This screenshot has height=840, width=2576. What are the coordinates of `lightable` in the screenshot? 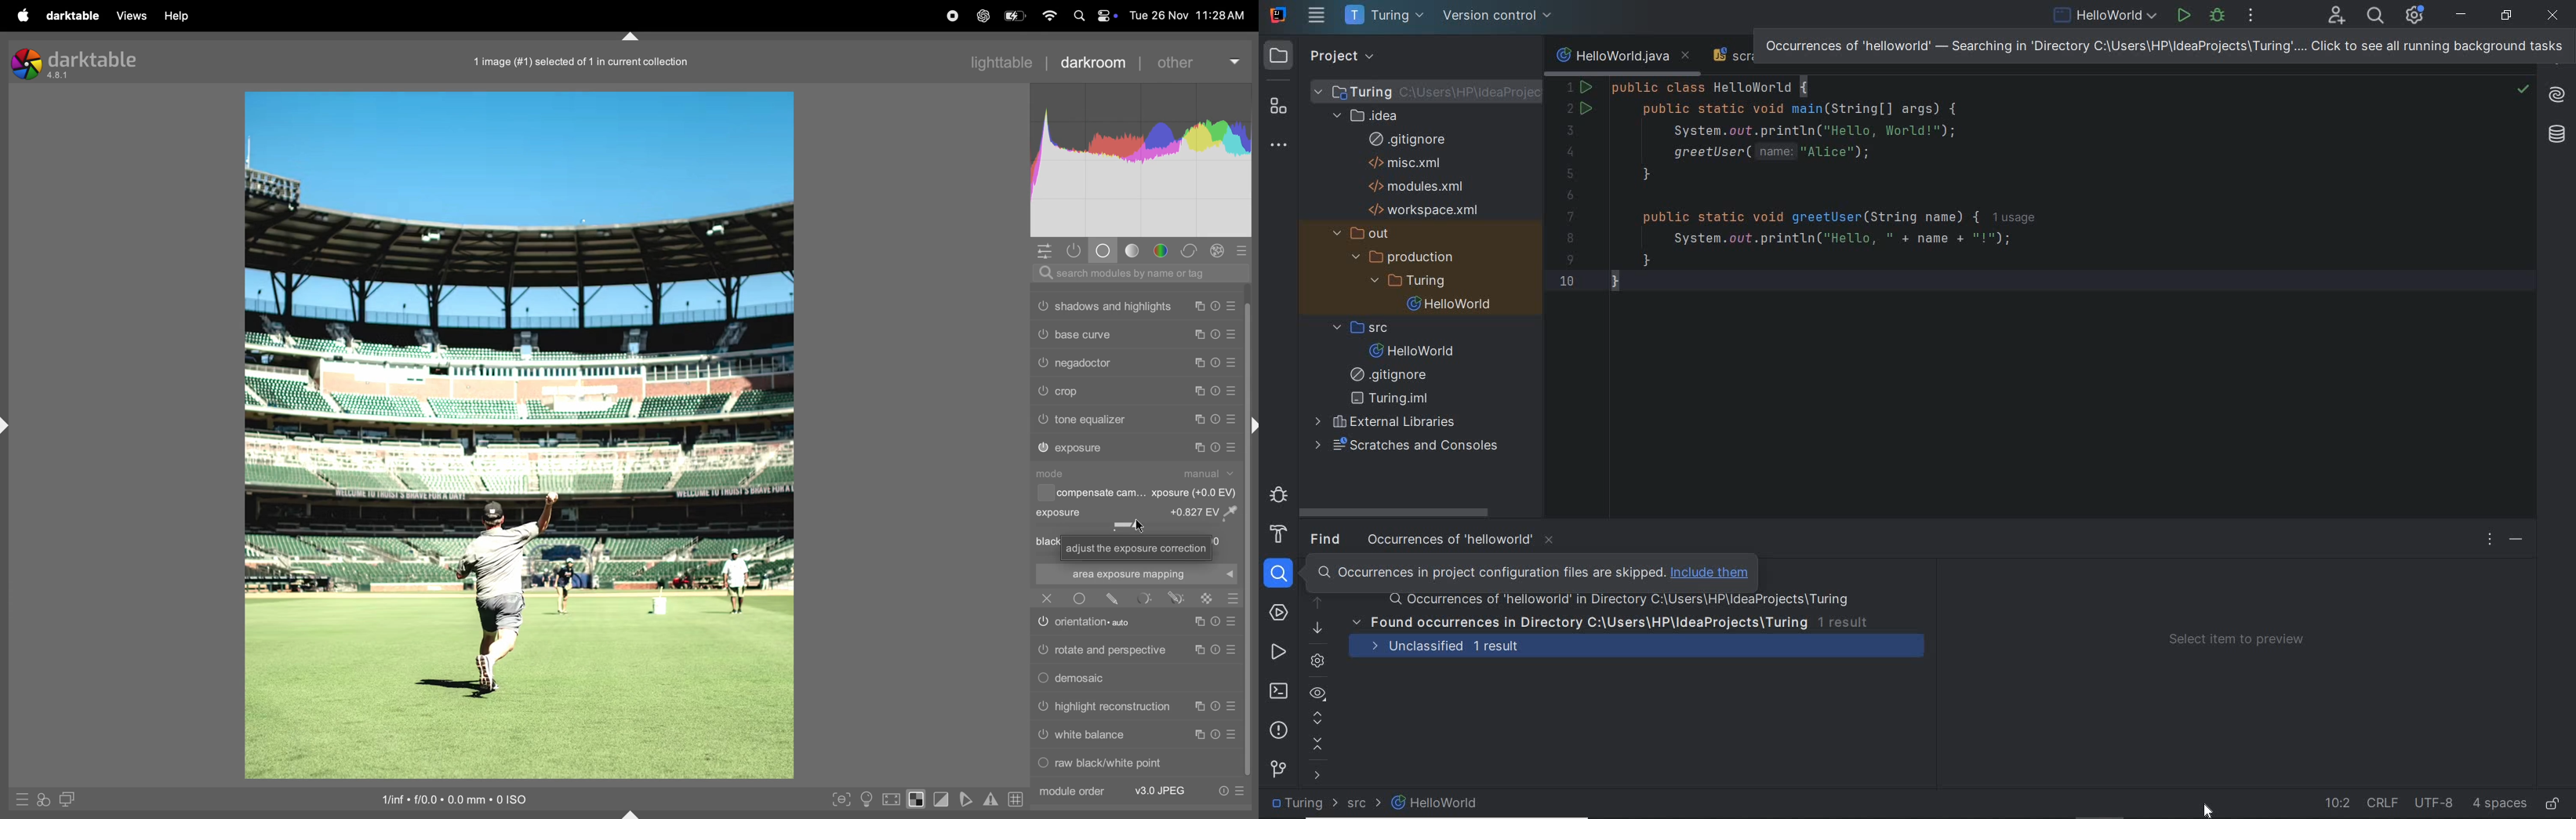 It's located at (993, 63).